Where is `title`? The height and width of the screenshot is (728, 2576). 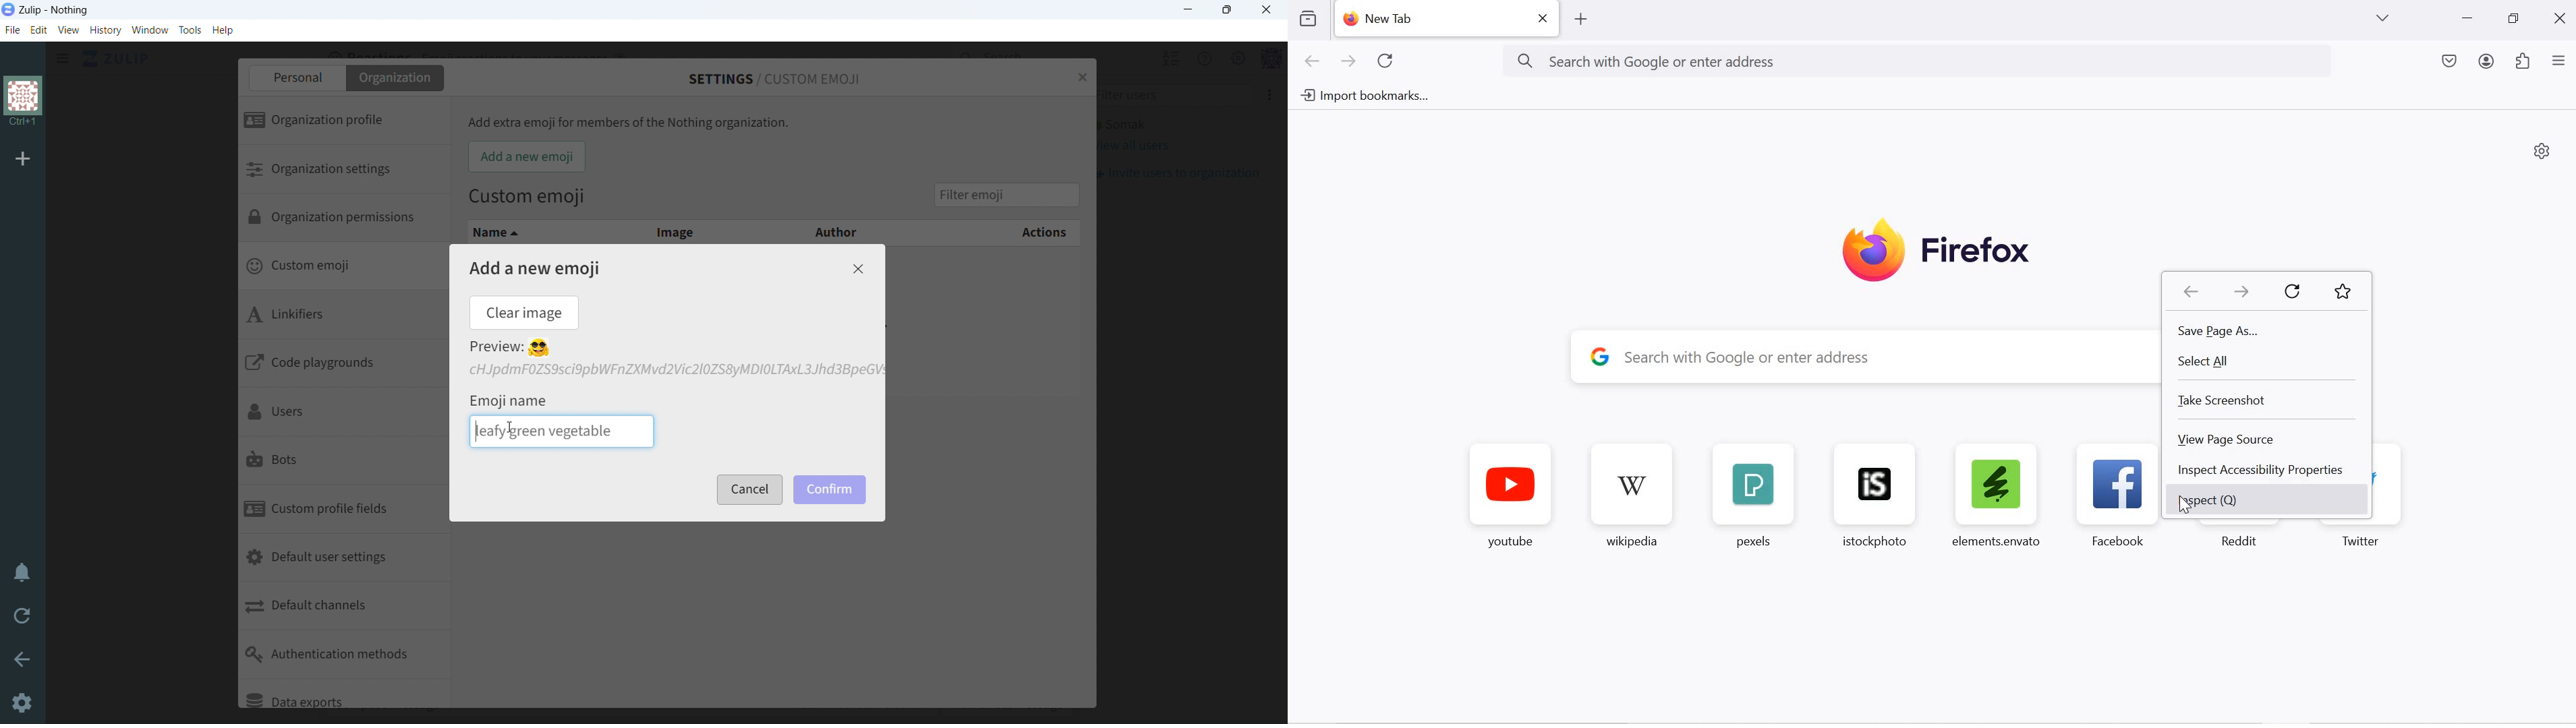
title is located at coordinates (54, 11).